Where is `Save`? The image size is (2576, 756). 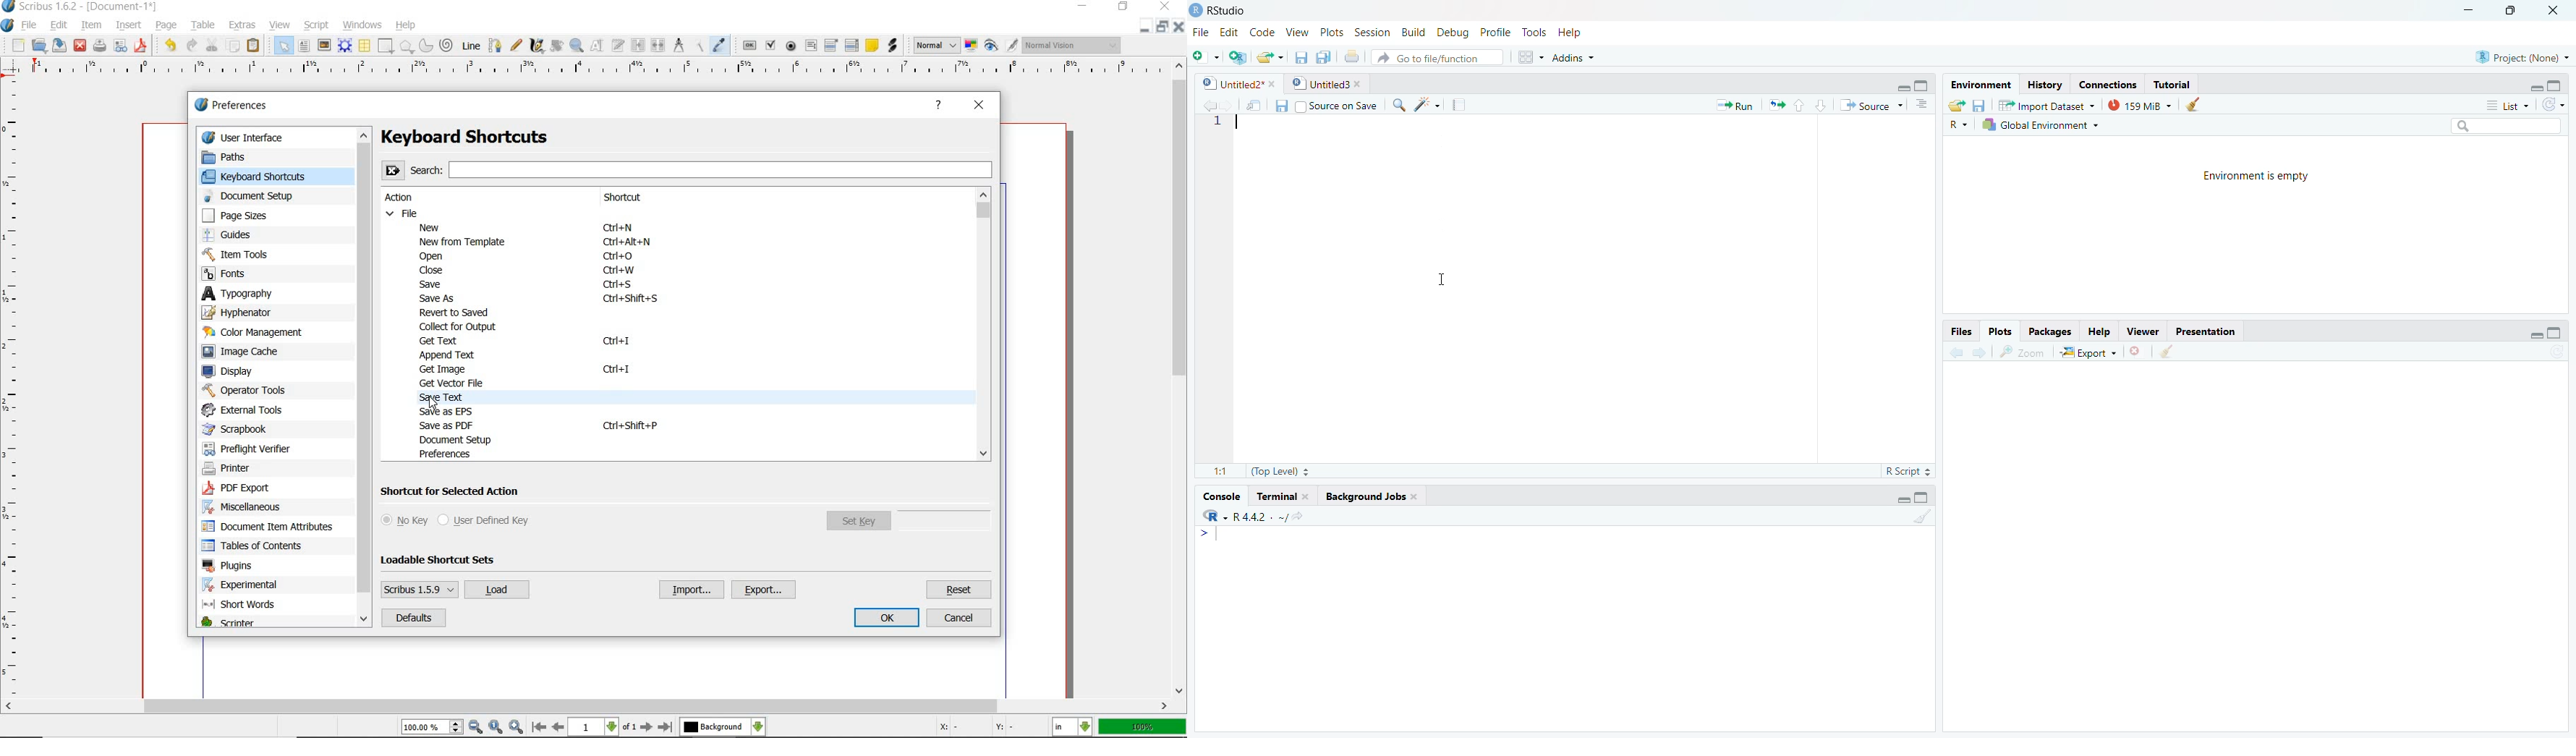 Save is located at coordinates (1978, 106).